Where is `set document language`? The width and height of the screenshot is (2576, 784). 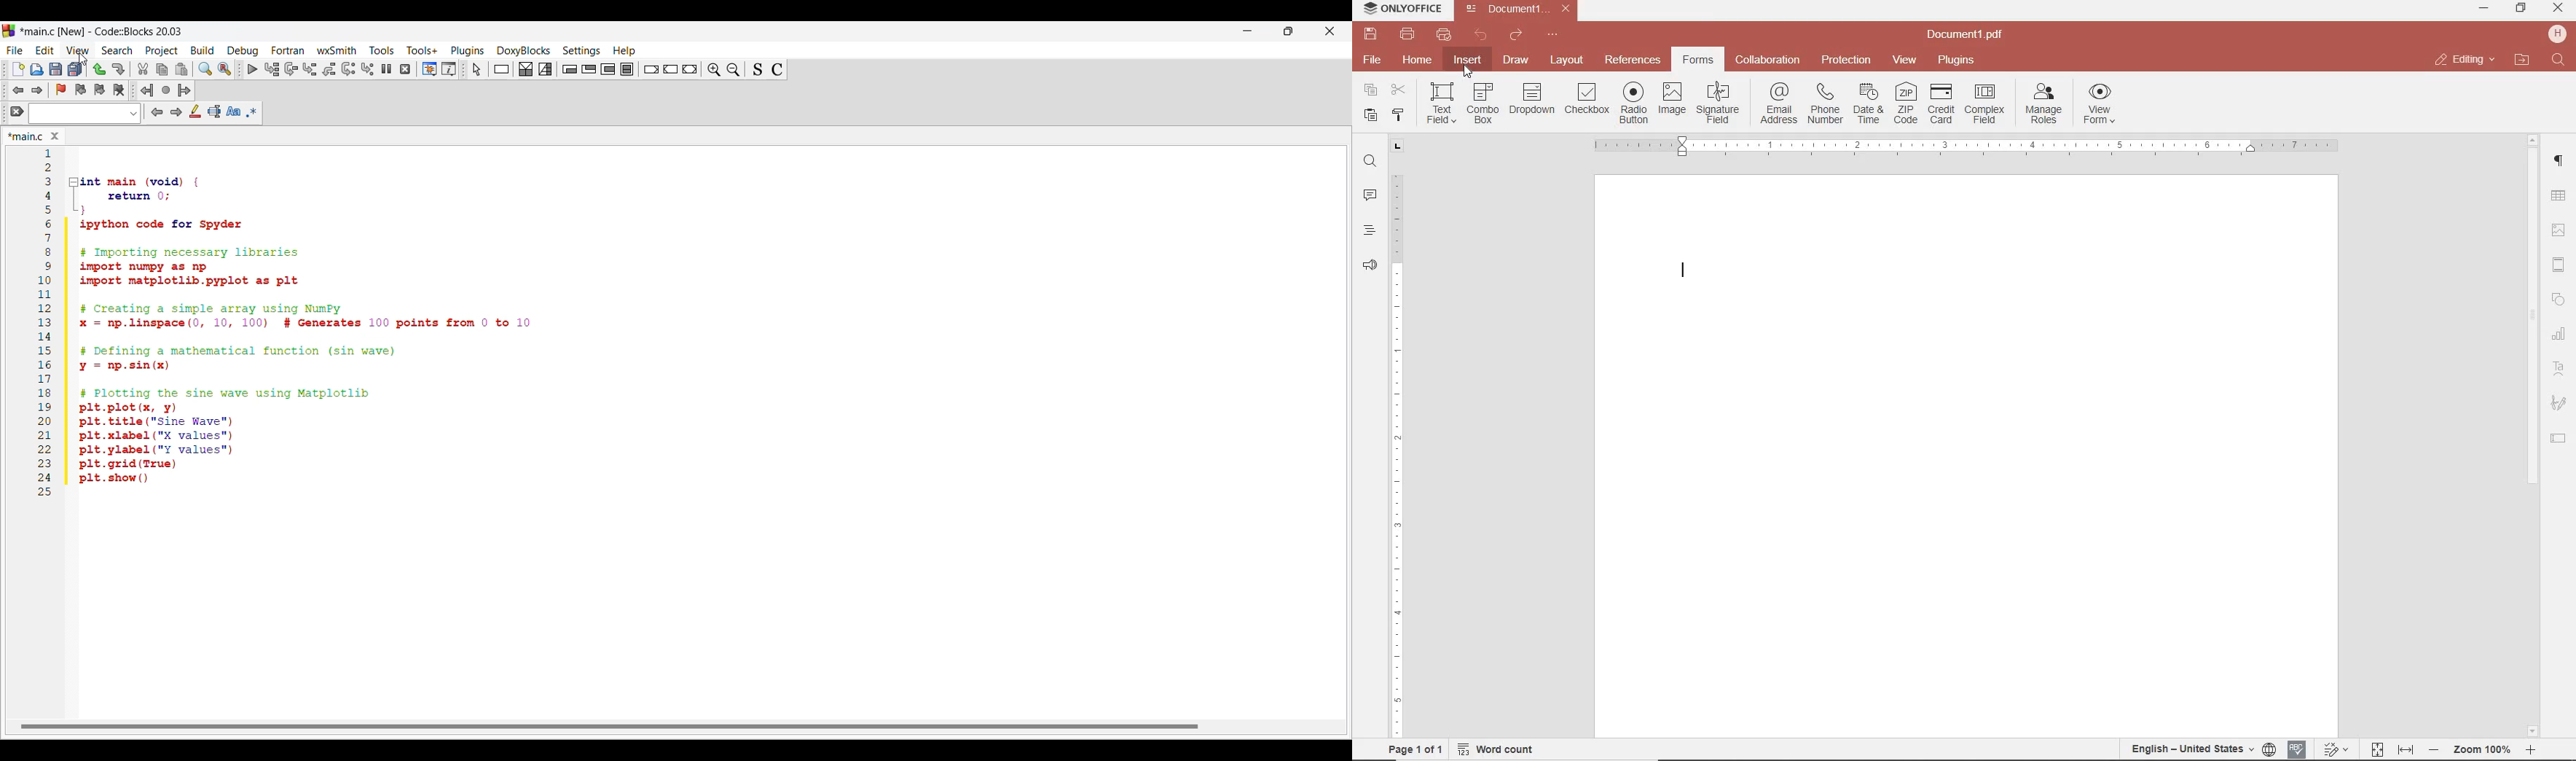 set document language is located at coordinates (2202, 749).